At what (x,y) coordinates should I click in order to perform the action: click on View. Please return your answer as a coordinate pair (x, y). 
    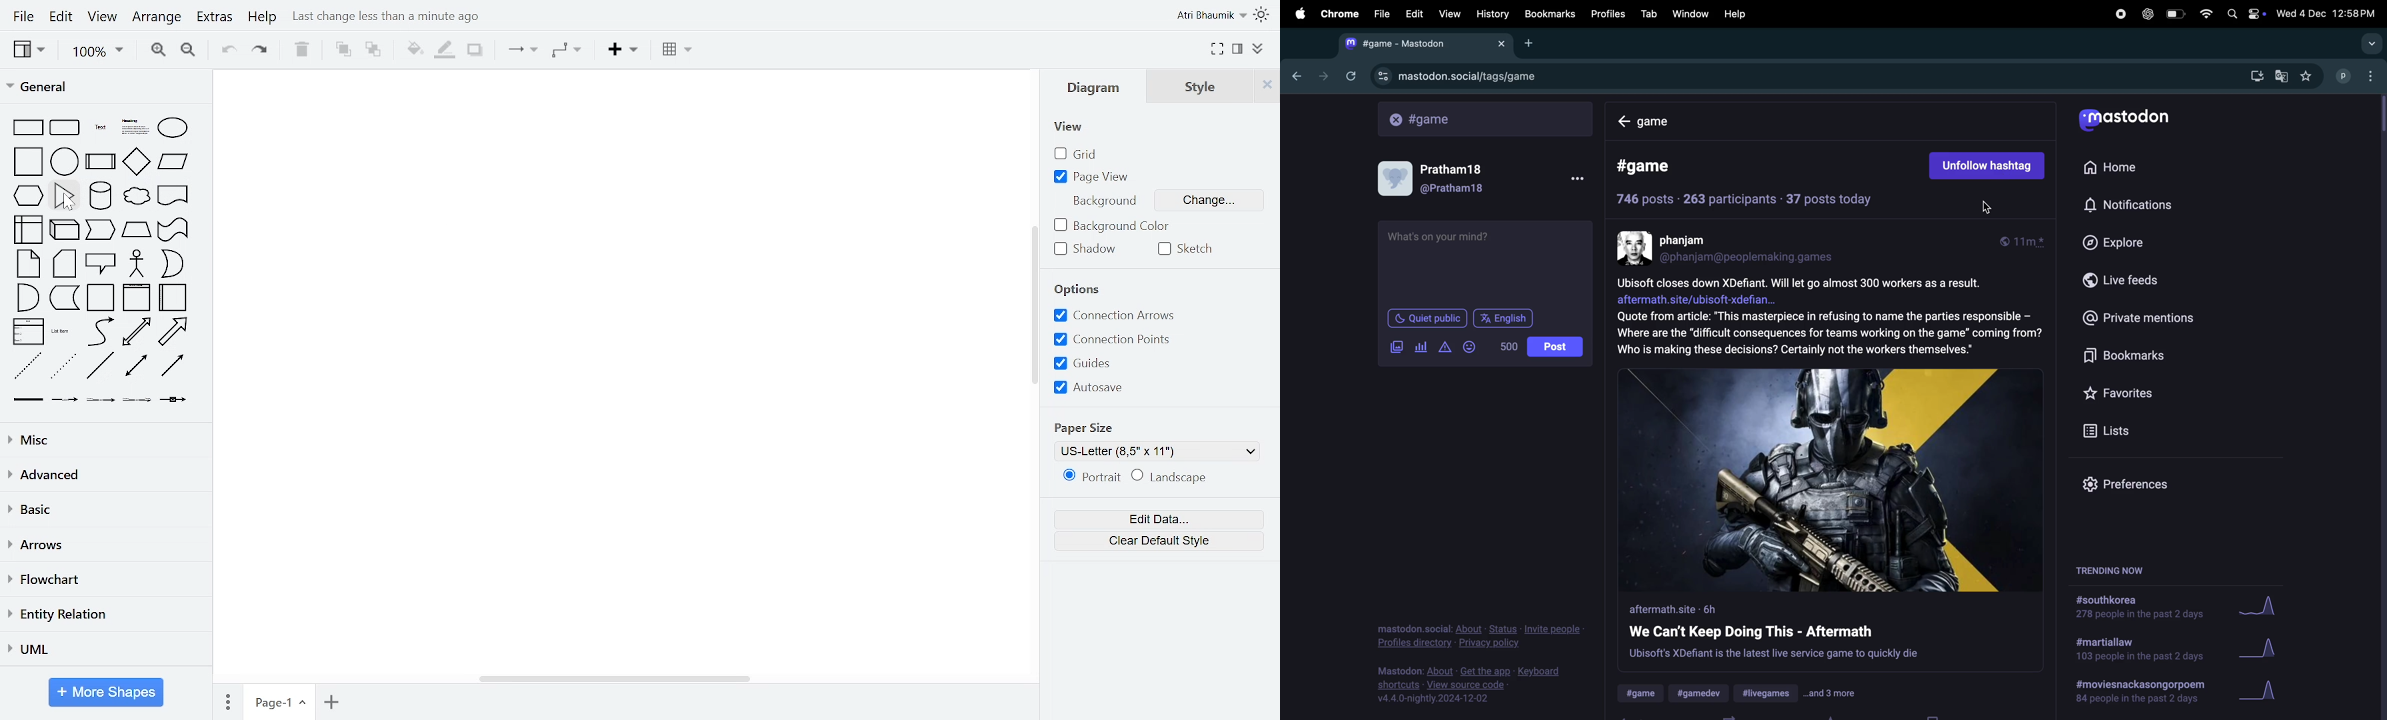
    Looking at the image, I should click on (1450, 12).